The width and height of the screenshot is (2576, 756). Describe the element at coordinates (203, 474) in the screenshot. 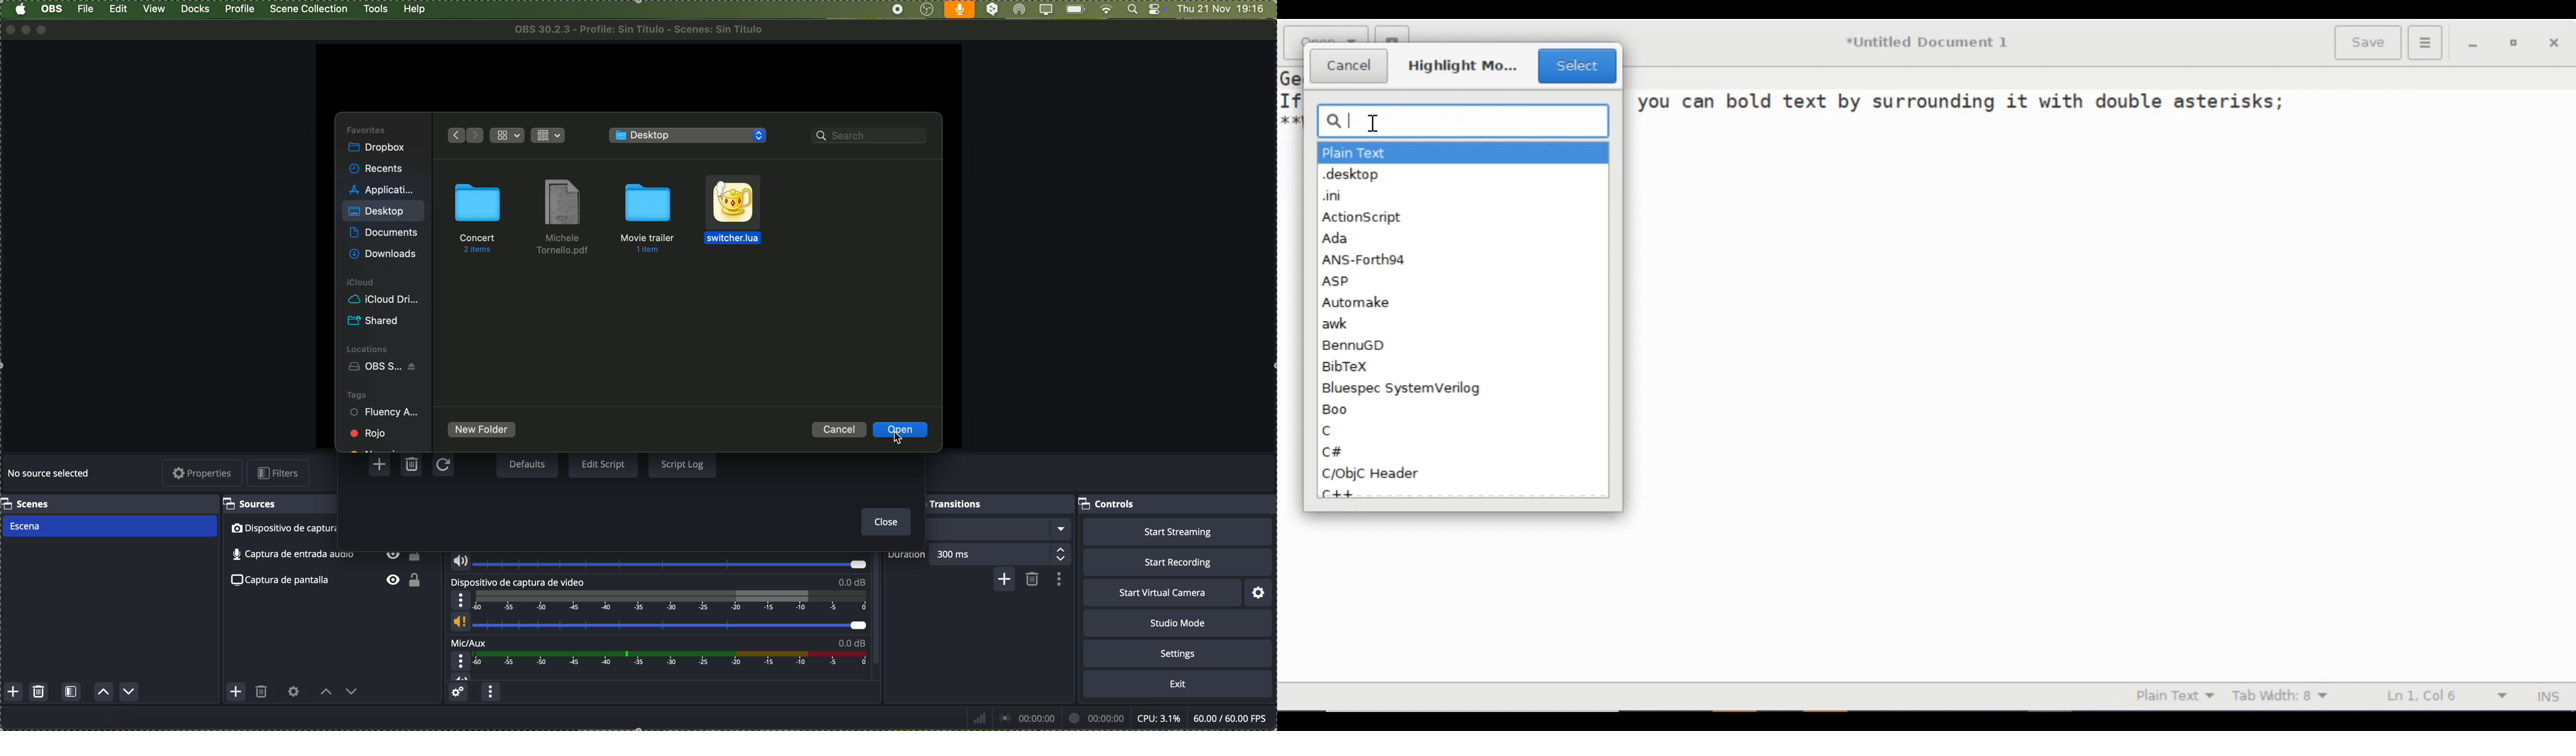

I see `properties` at that location.